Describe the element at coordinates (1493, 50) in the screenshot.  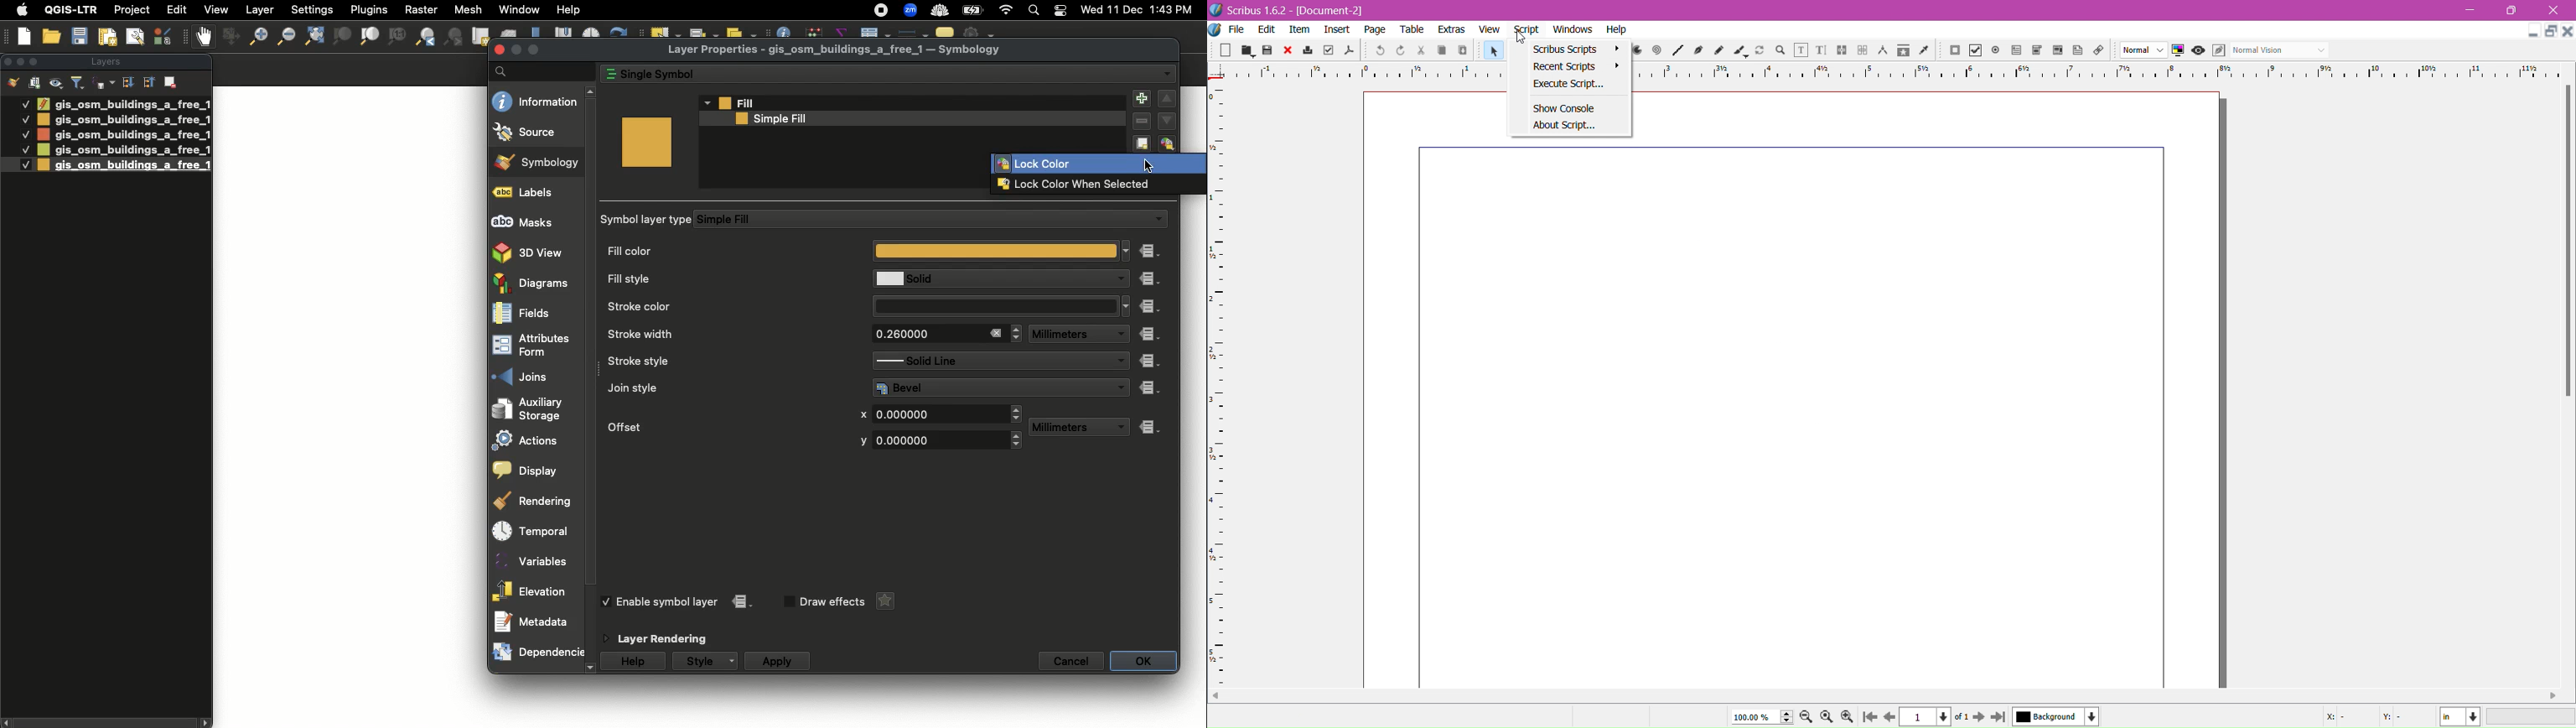
I see `Select Item` at that location.